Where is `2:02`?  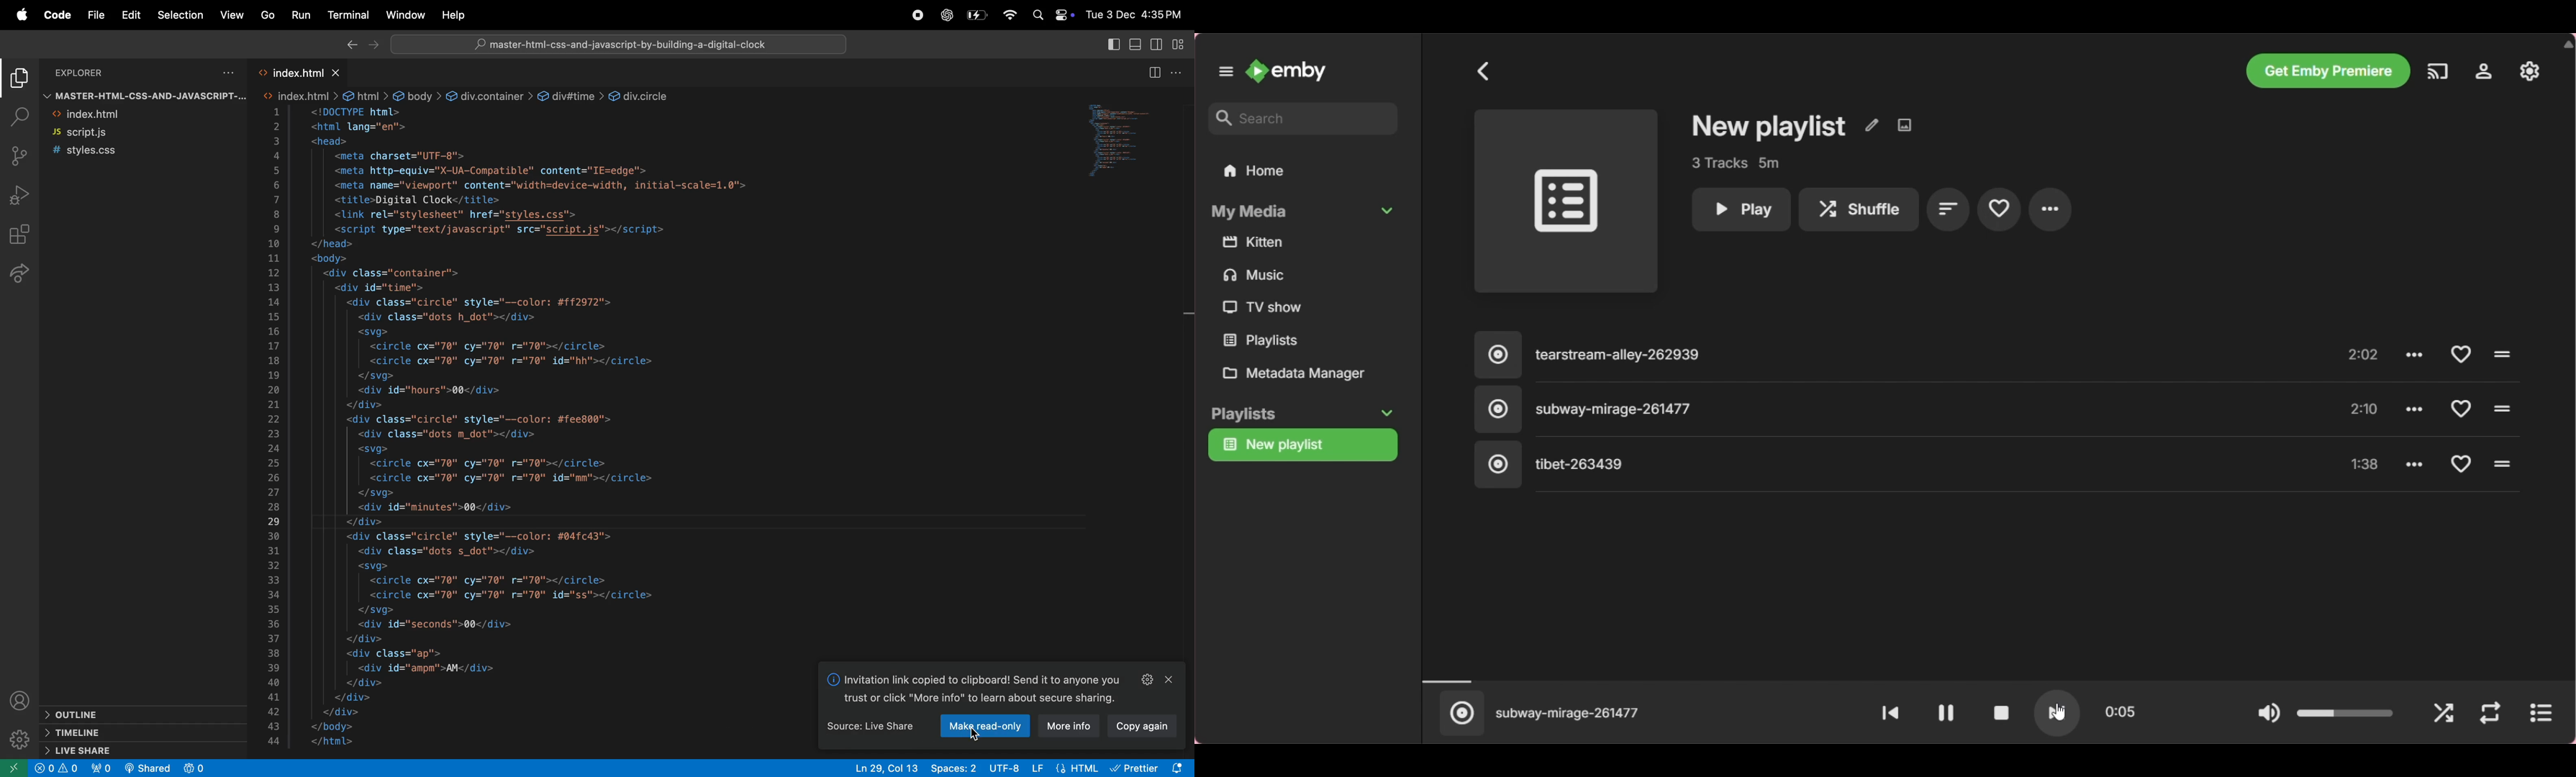 2:02 is located at coordinates (2365, 353).